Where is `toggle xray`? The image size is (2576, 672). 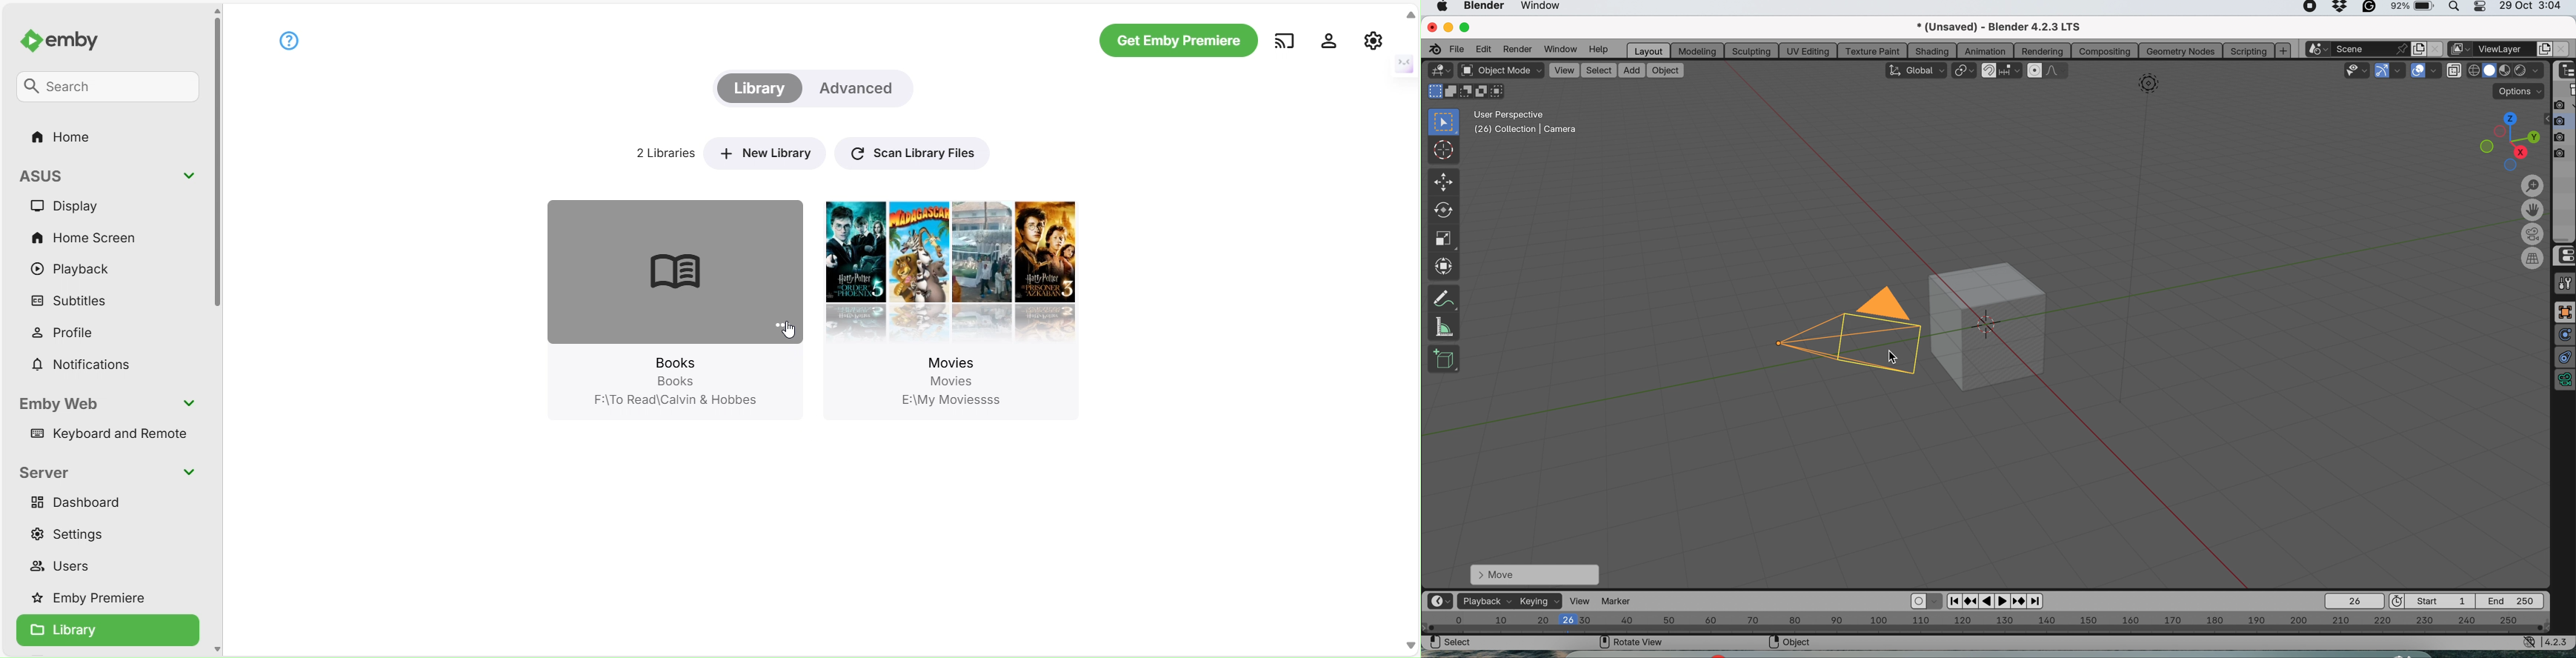
toggle xray is located at coordinates (2456, 72).